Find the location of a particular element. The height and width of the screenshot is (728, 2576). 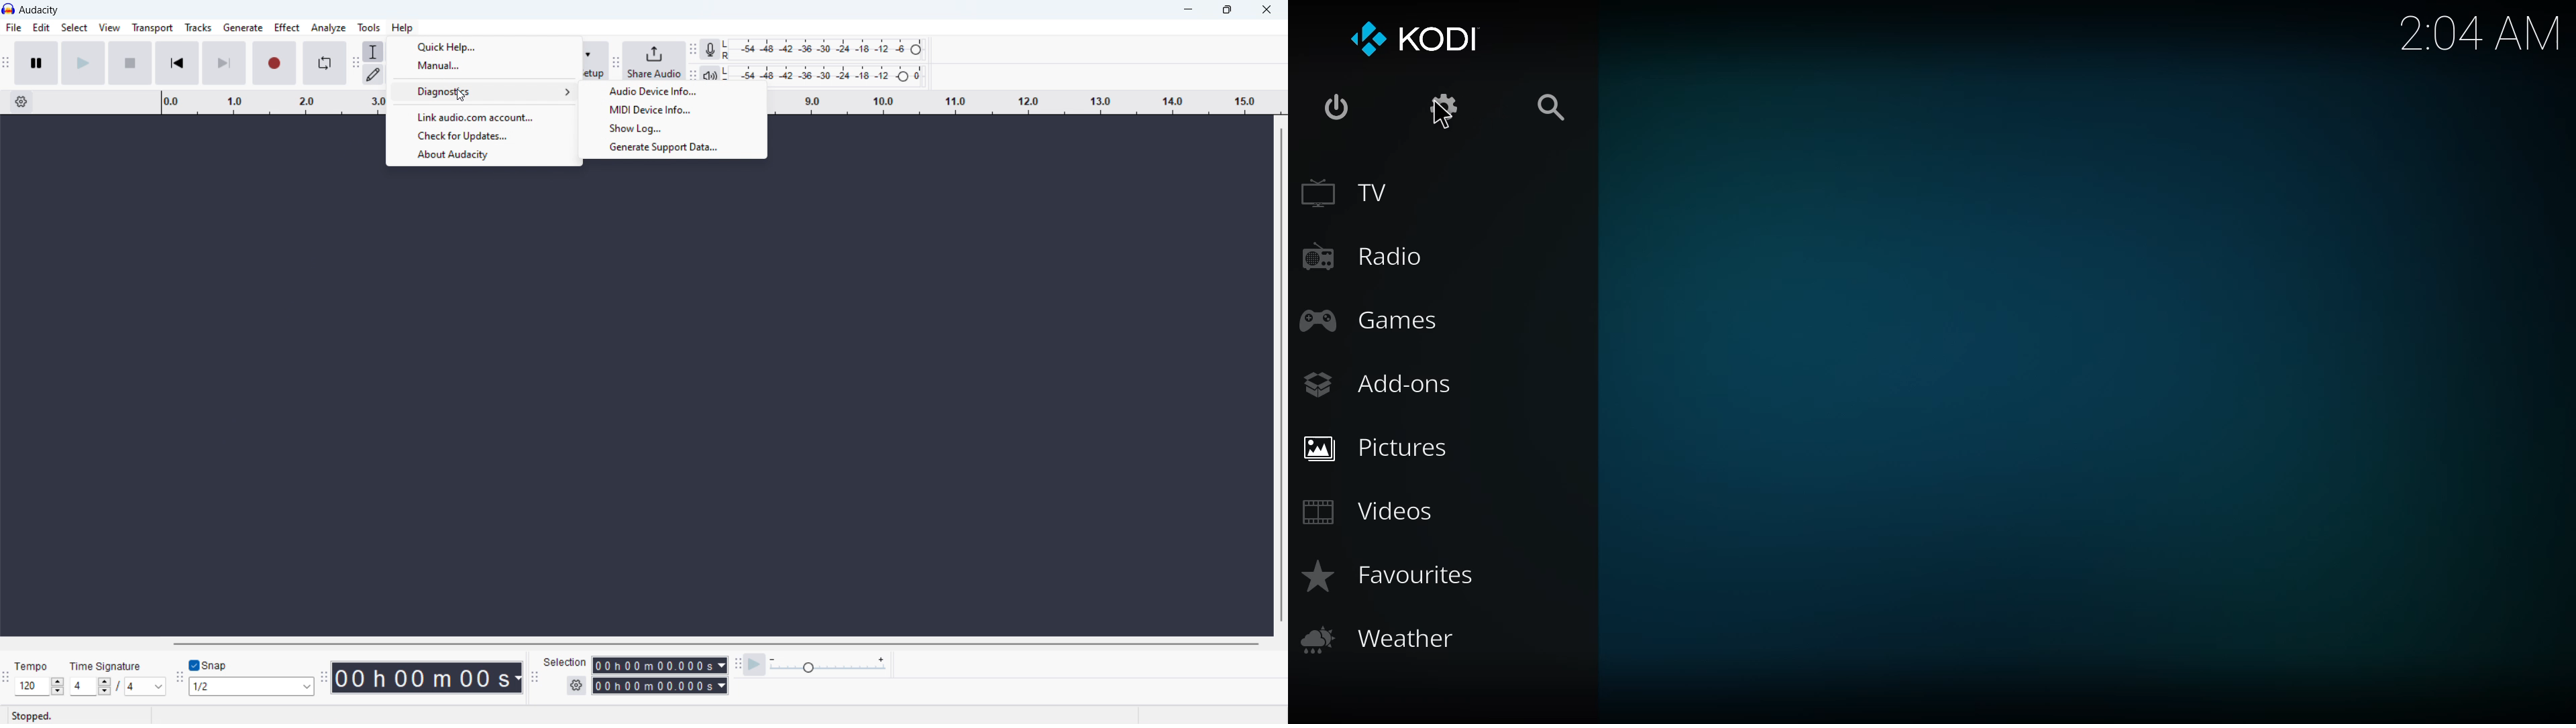

search is located at coordinates (1546, 106).